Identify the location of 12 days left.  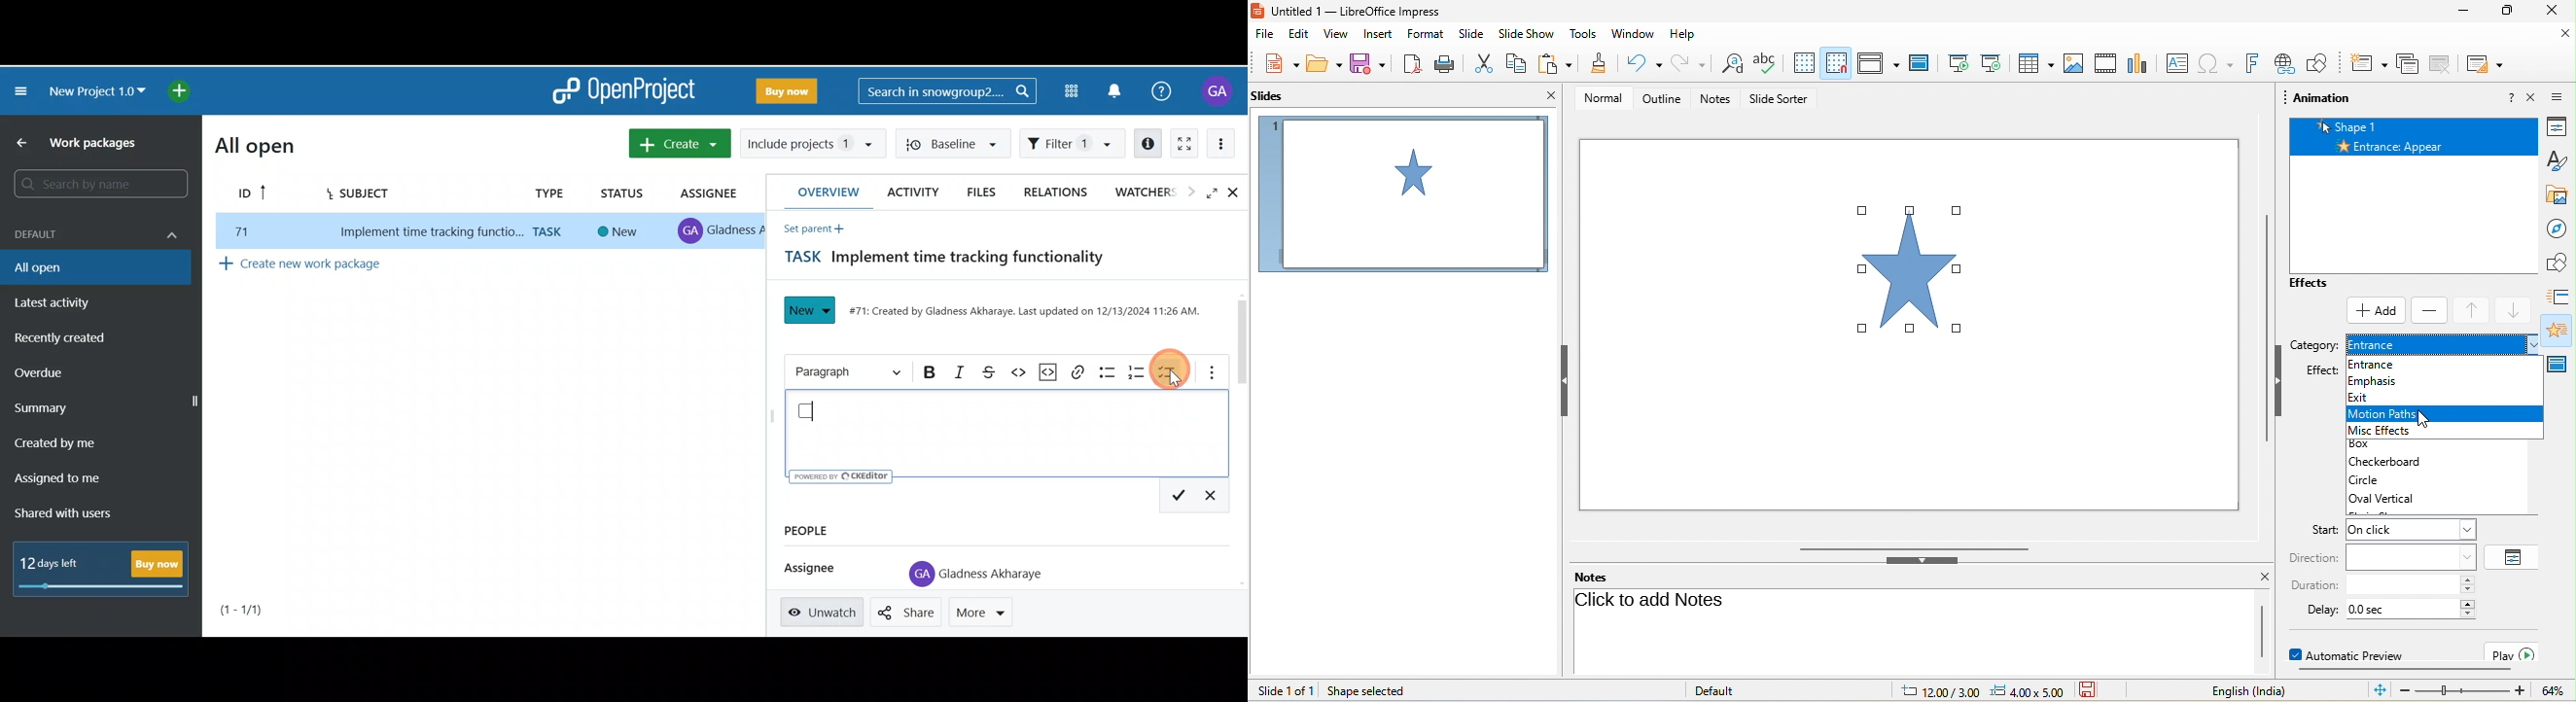
(53, 564).